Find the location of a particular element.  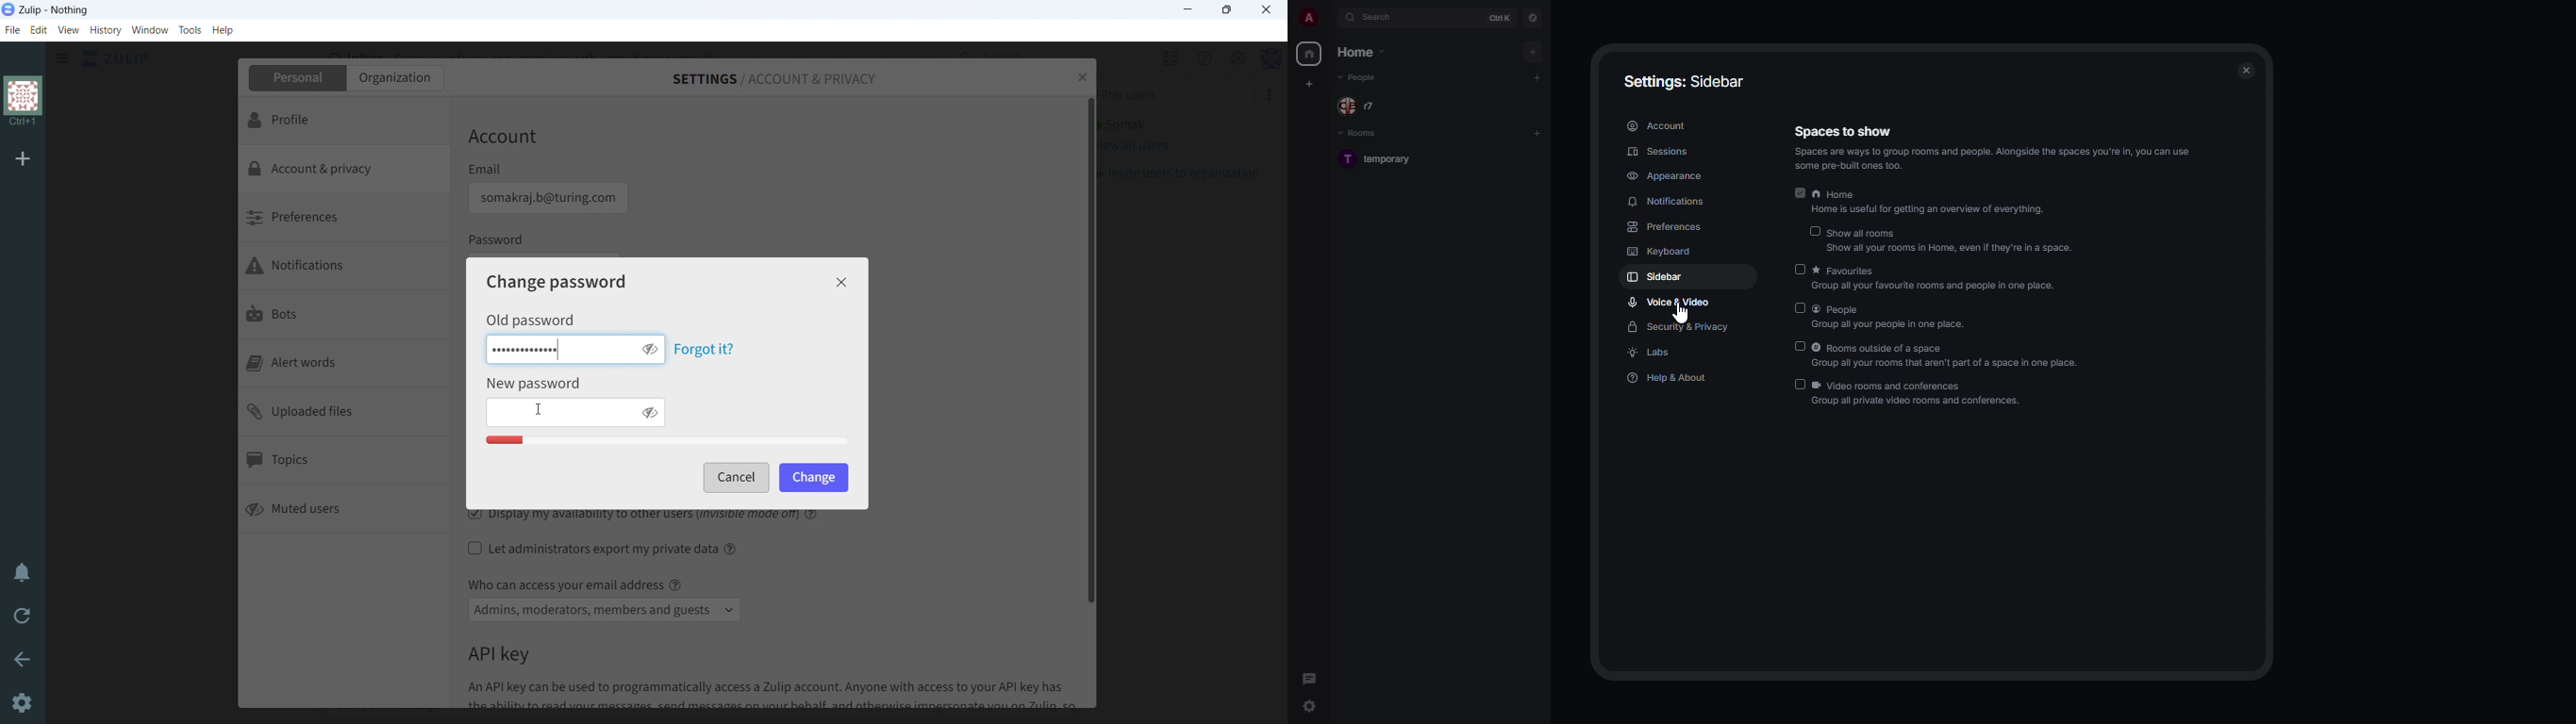

scrollbar is located at coordinates (1093, 349).